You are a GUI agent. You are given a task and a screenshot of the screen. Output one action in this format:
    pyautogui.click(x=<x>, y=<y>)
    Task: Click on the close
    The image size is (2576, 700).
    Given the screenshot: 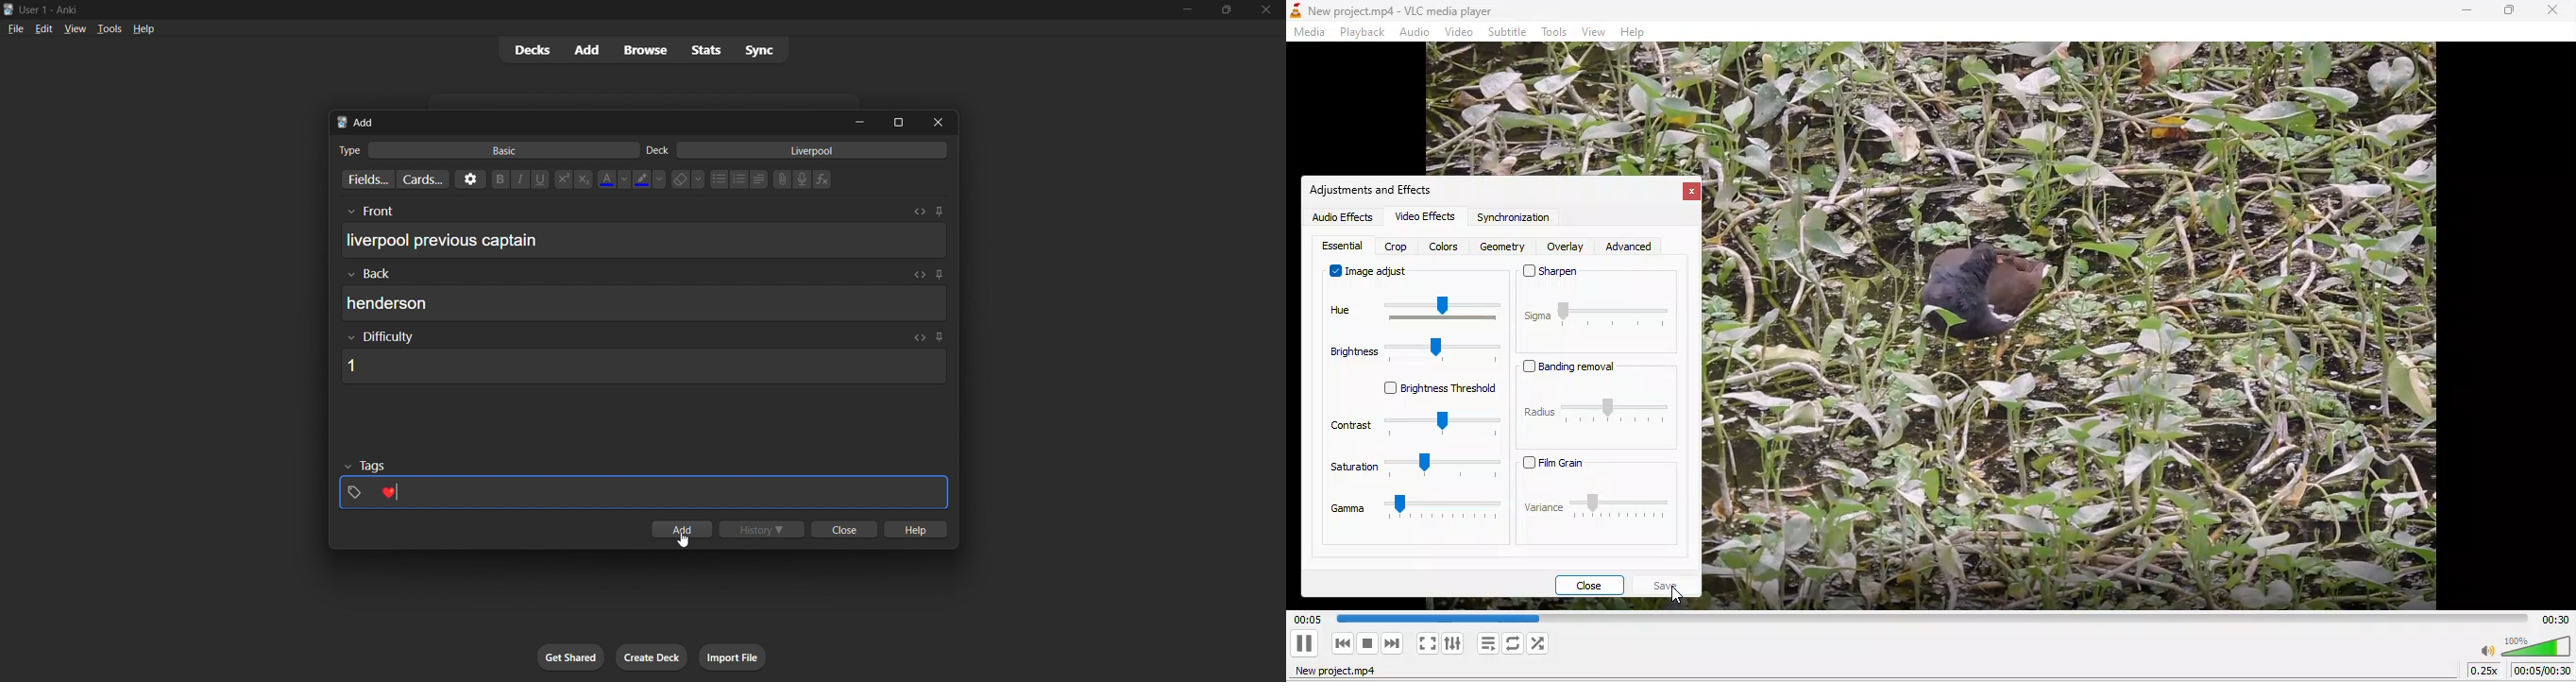 What is the action you would take?
    pyautogui.click(x=842, y=530)
    